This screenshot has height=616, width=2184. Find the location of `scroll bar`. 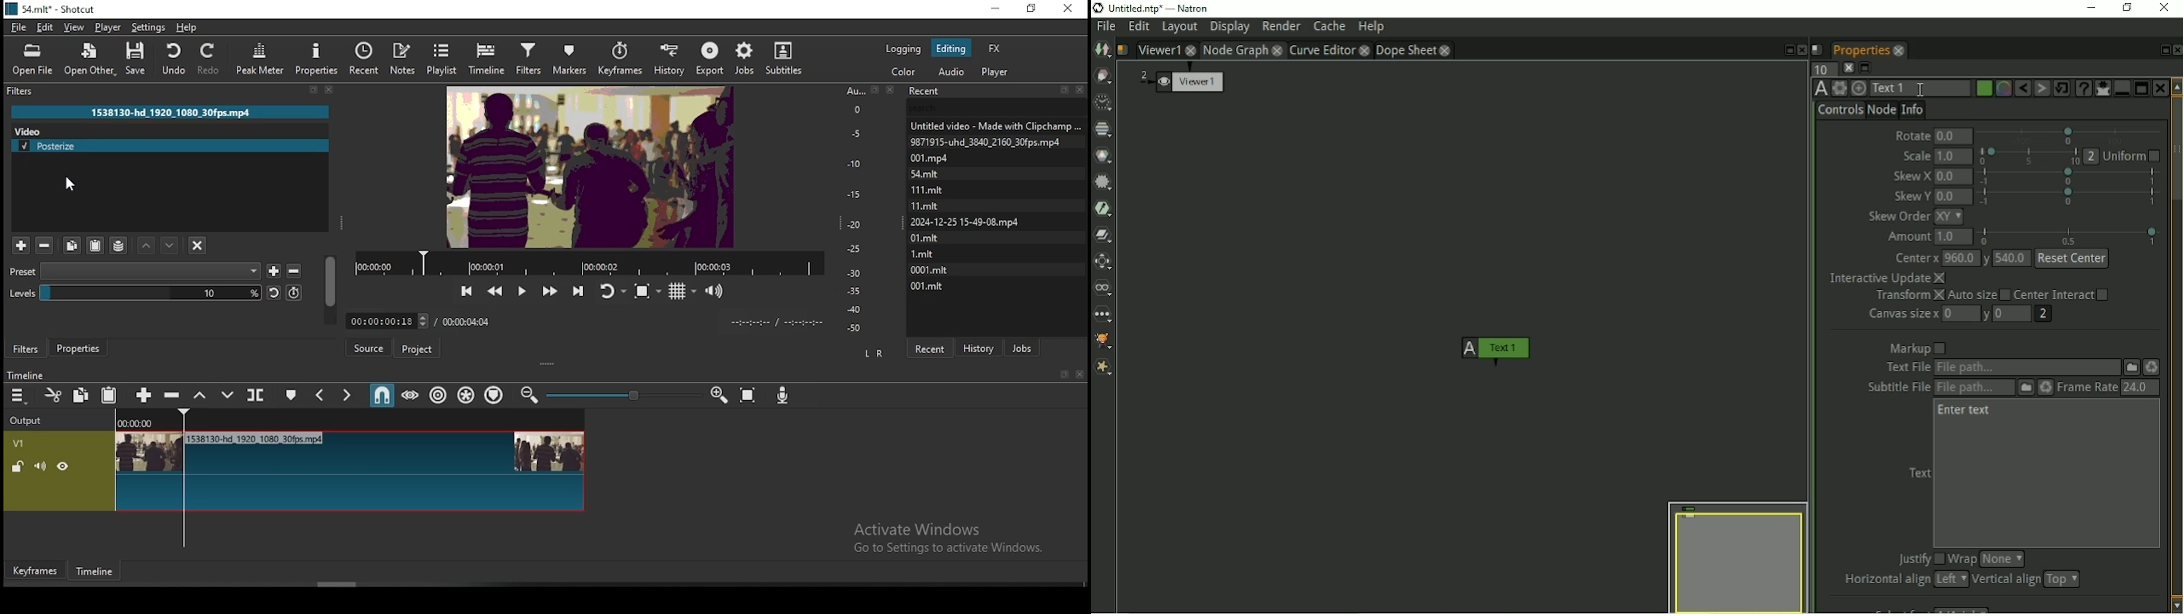

scroll bar is located at coordinates (332, 294).